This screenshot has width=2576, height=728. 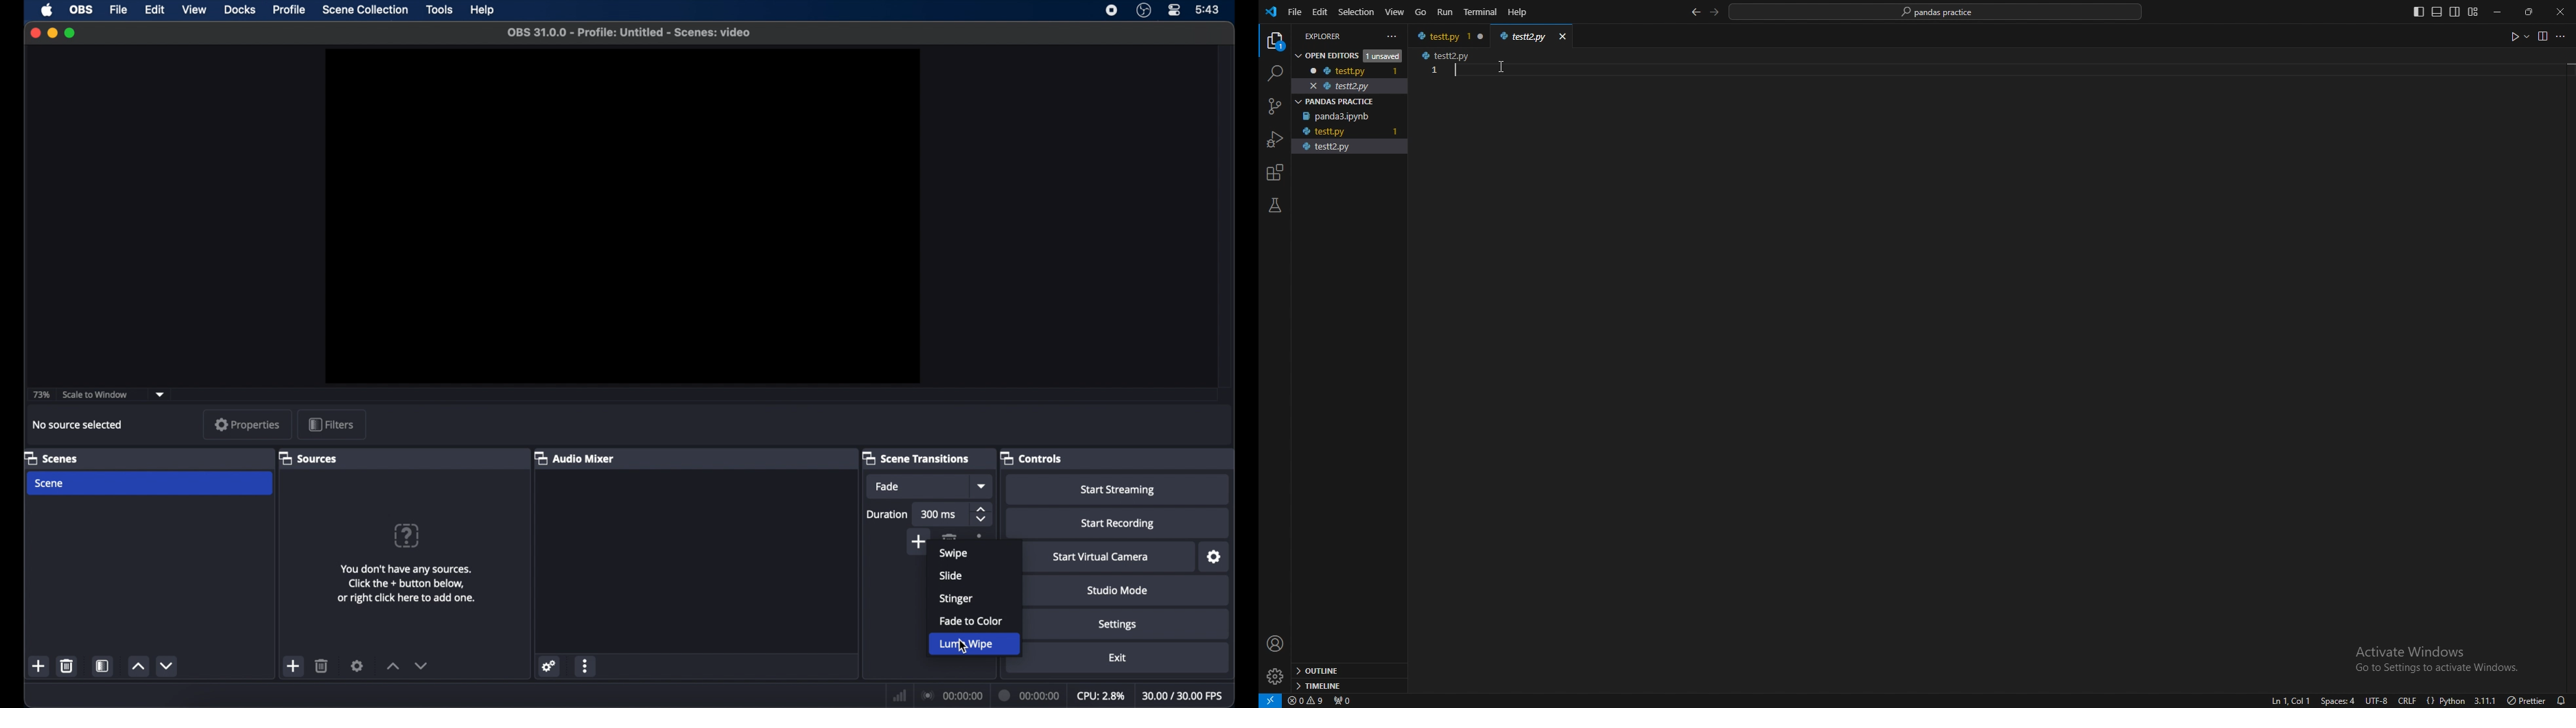 What do you see at coordinates (1482, 36) in the screenshot?
I see `close window` at bounding box center [1482, 36].